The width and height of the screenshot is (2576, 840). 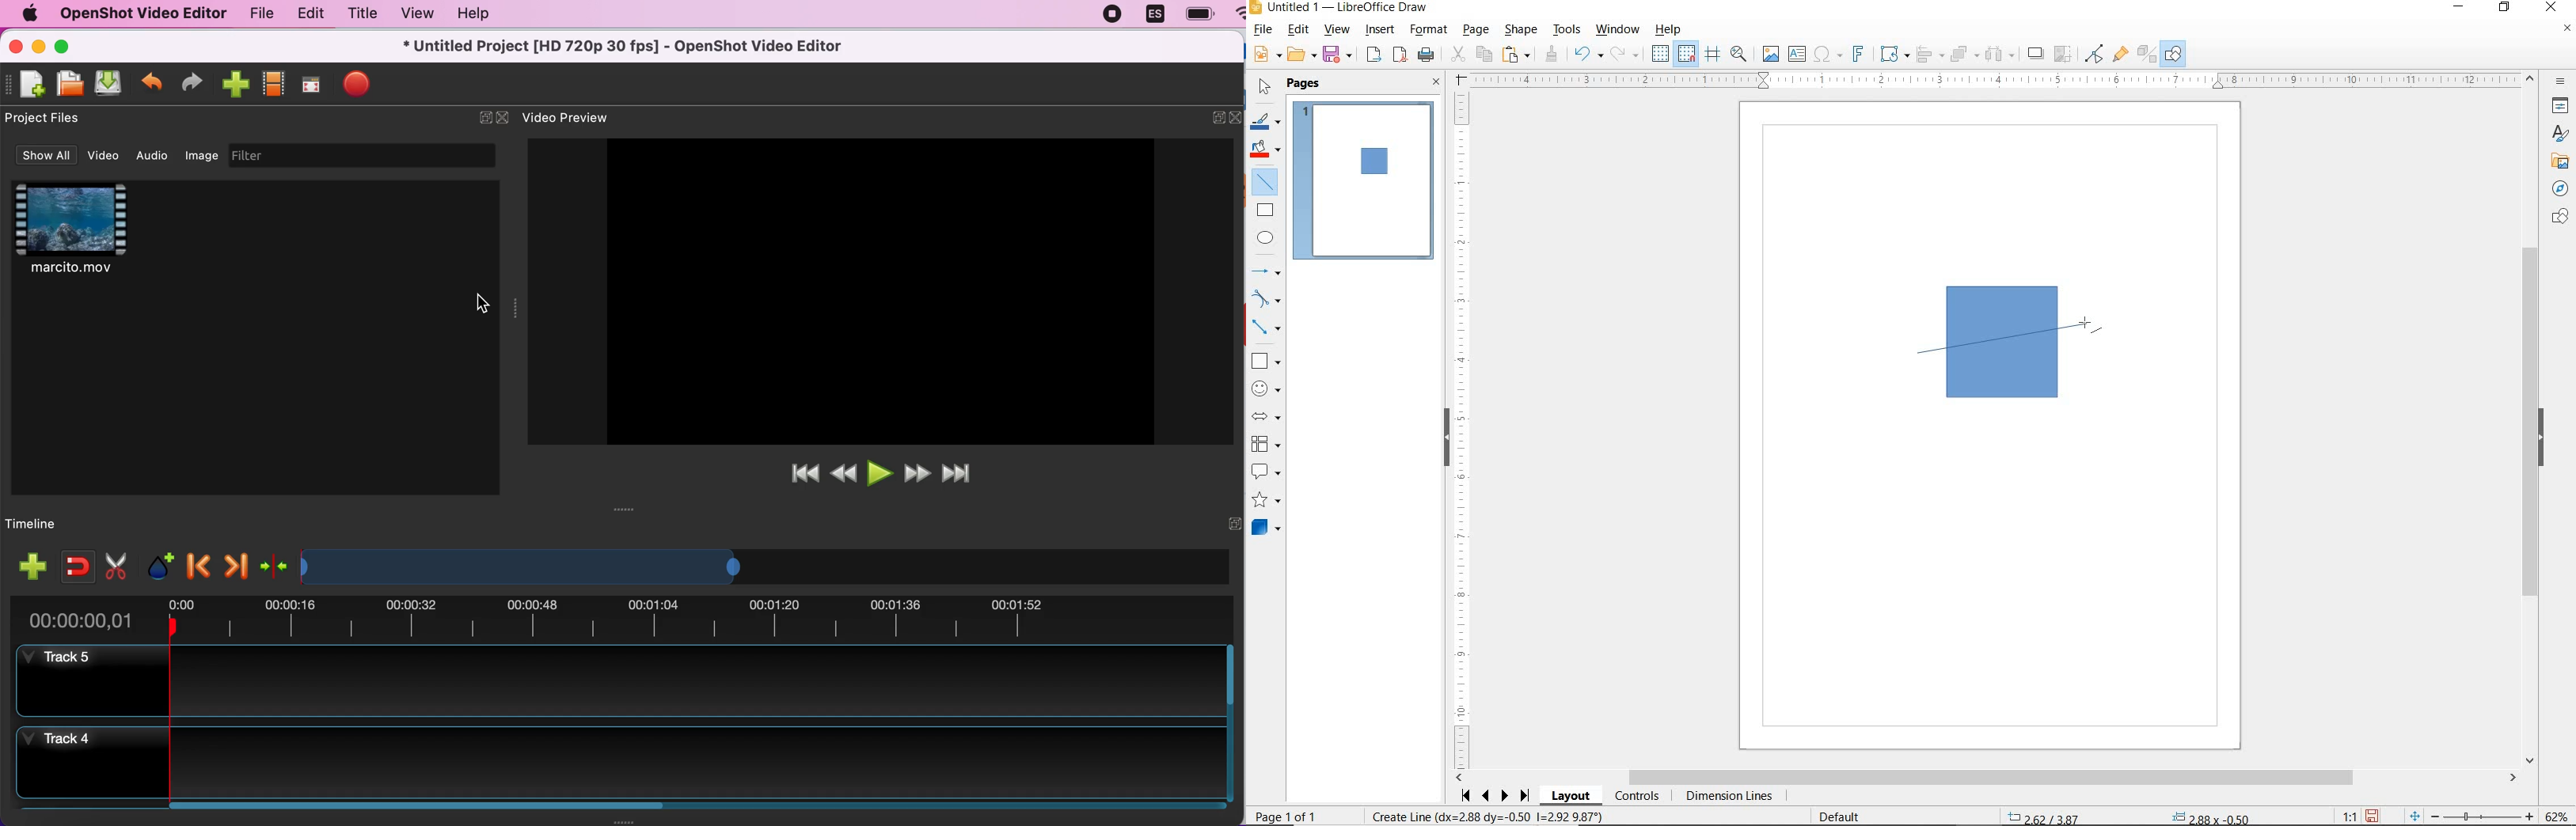 I want to click on LAYOUT, so click(x=1573, y=796).